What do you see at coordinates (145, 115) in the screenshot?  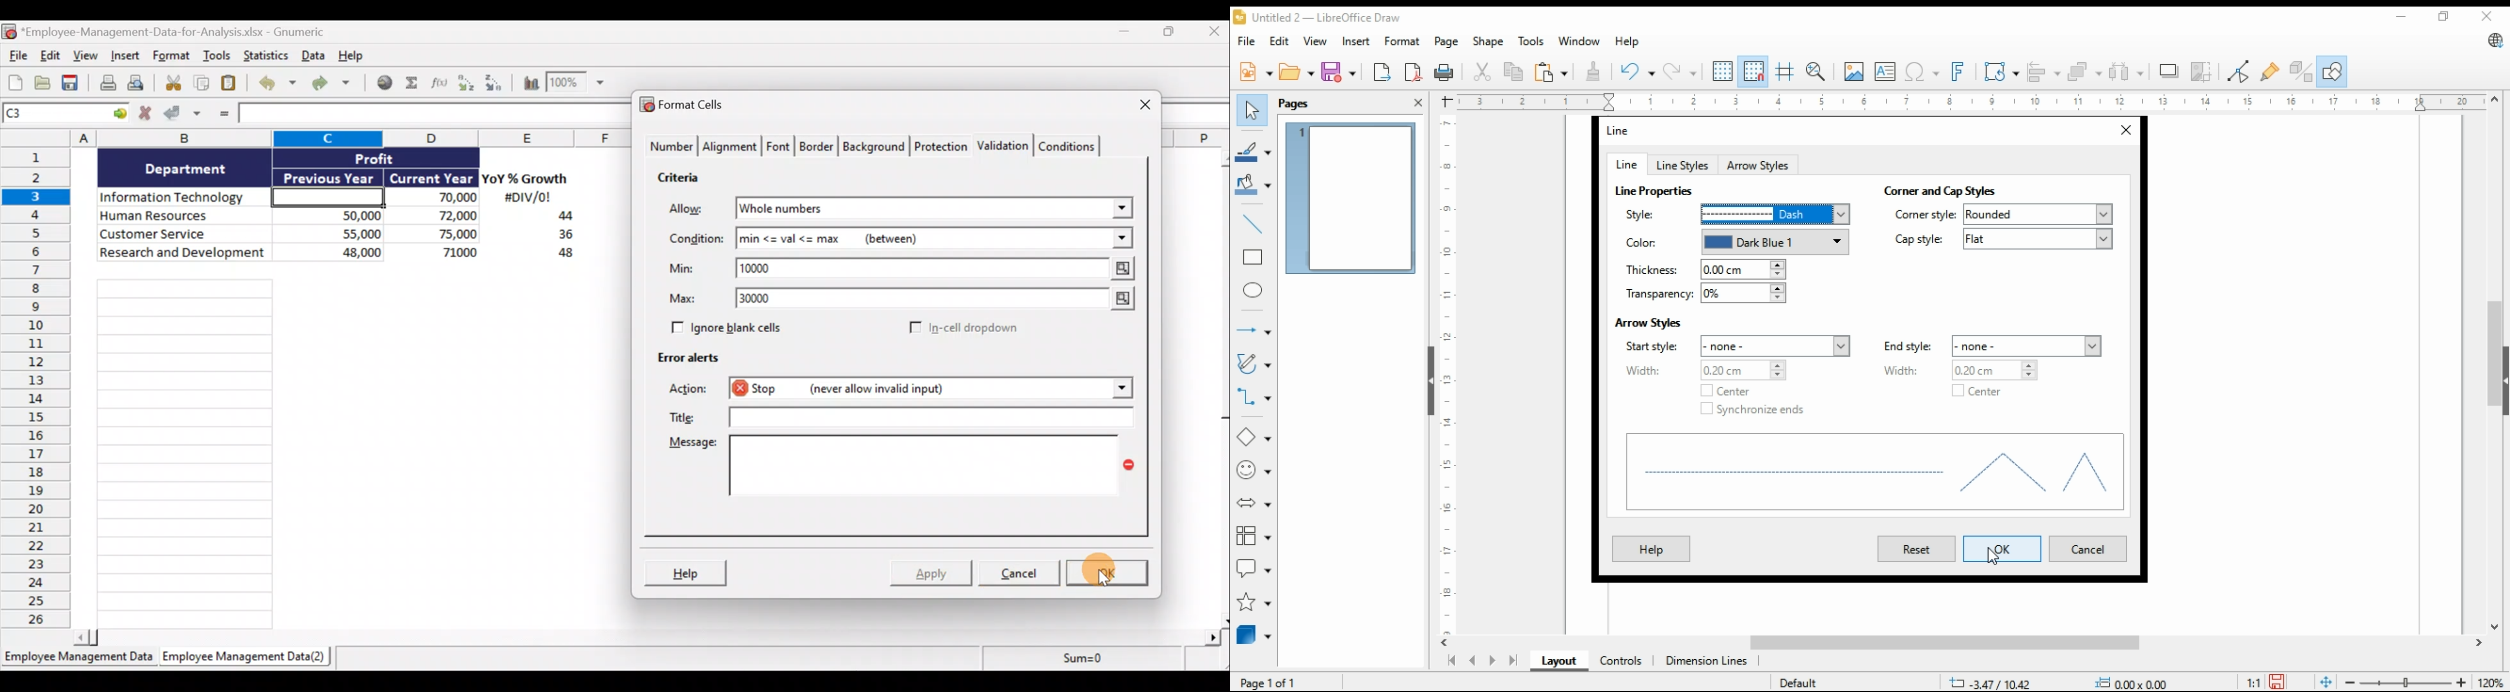 I see `Cancel changes` at bounding box center [145, 115].